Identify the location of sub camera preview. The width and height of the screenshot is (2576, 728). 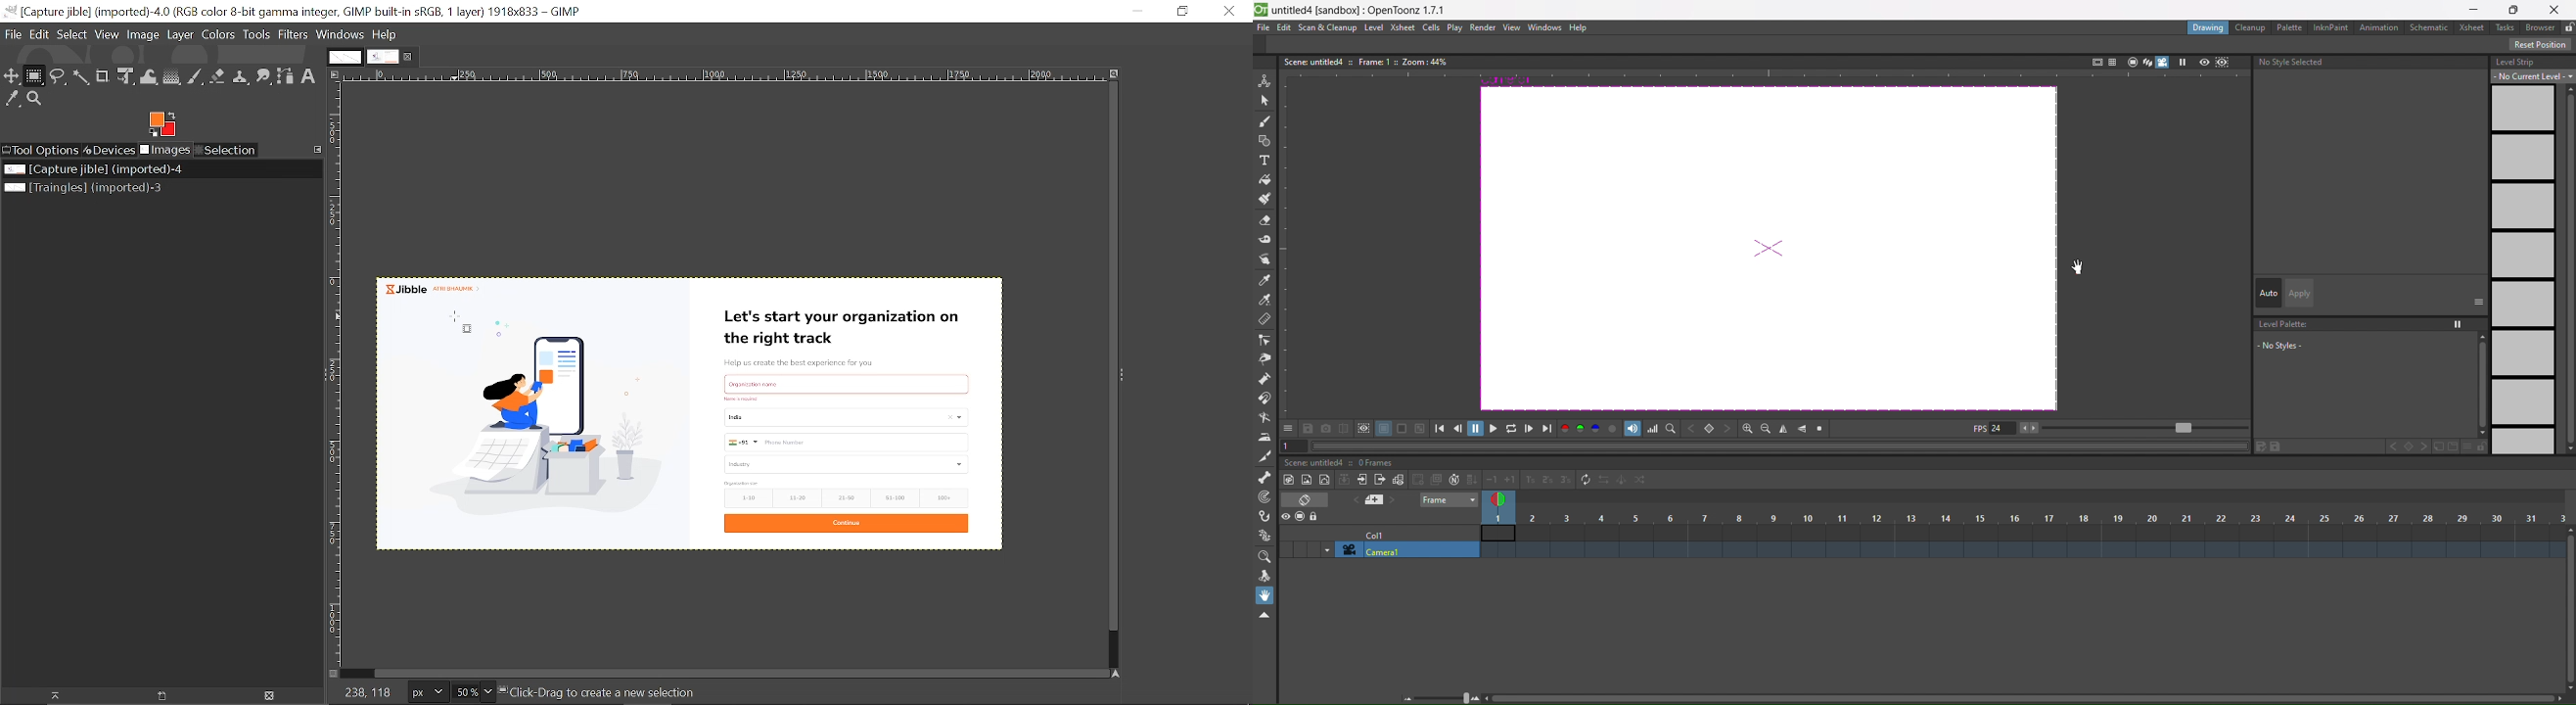
(2223, 62).